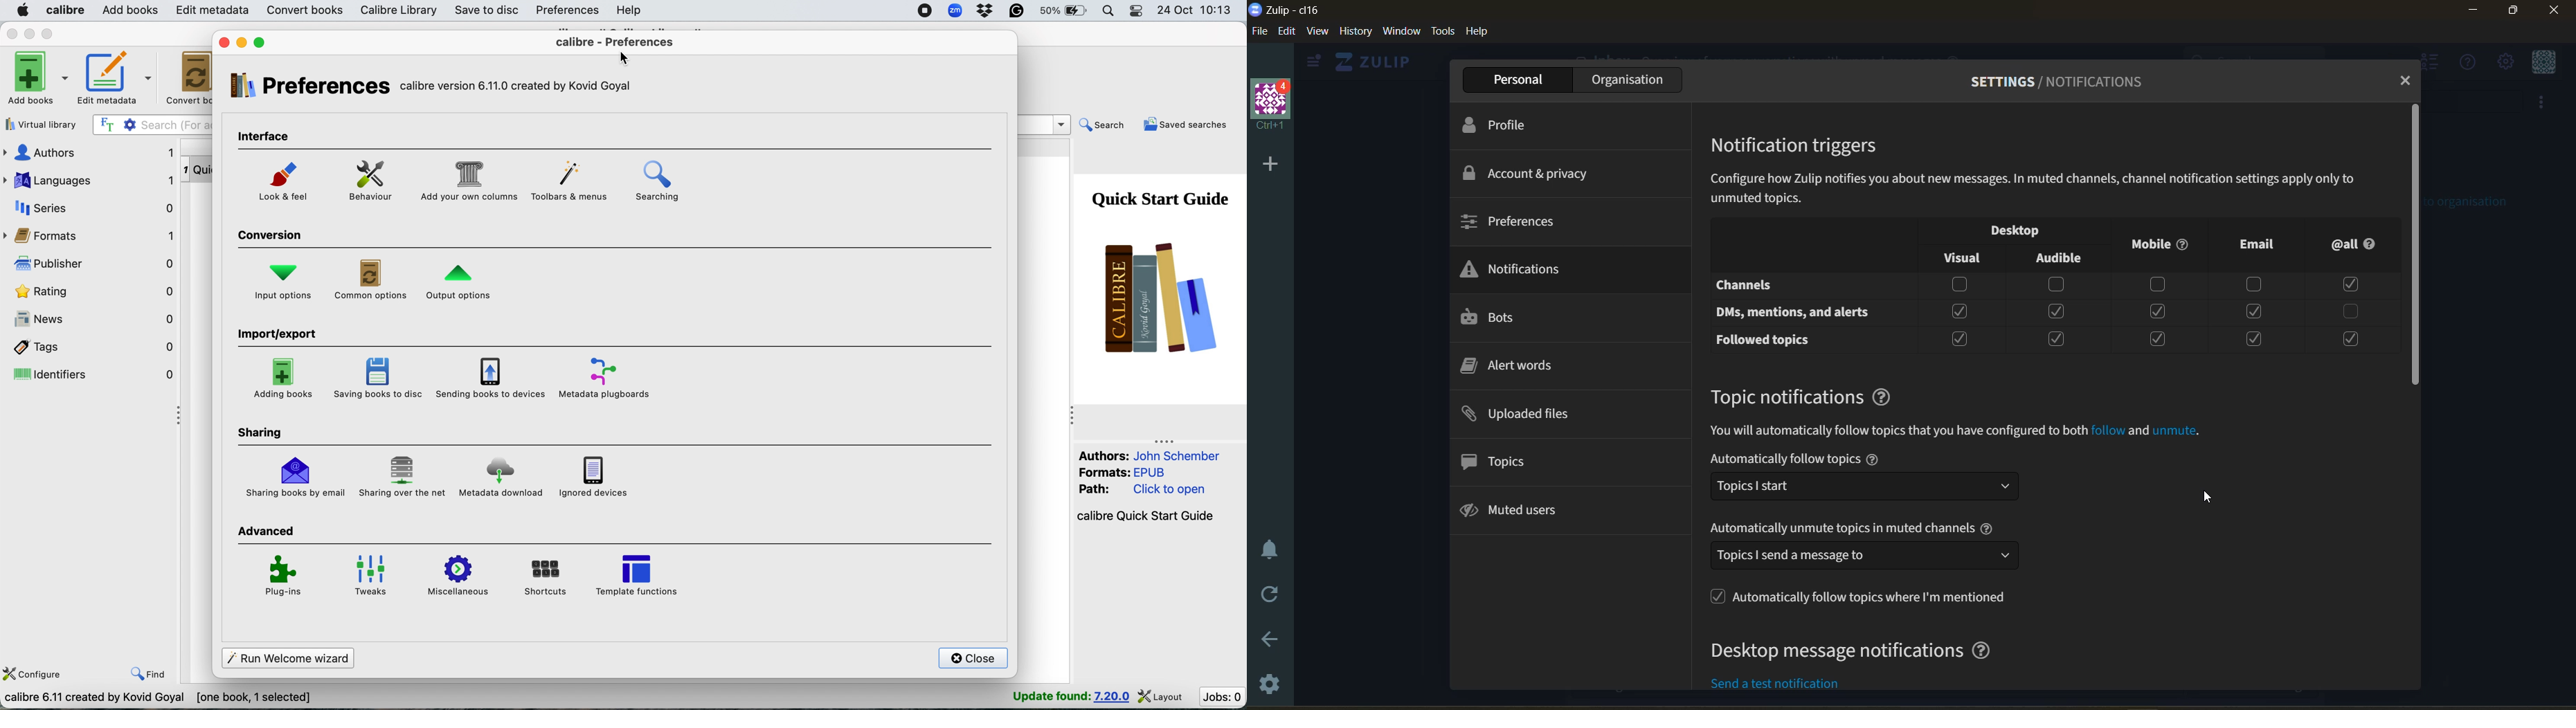 The height and width of the screenshot is (728, 2576). I want to click on desktop message notifications, so click(1854, 654).